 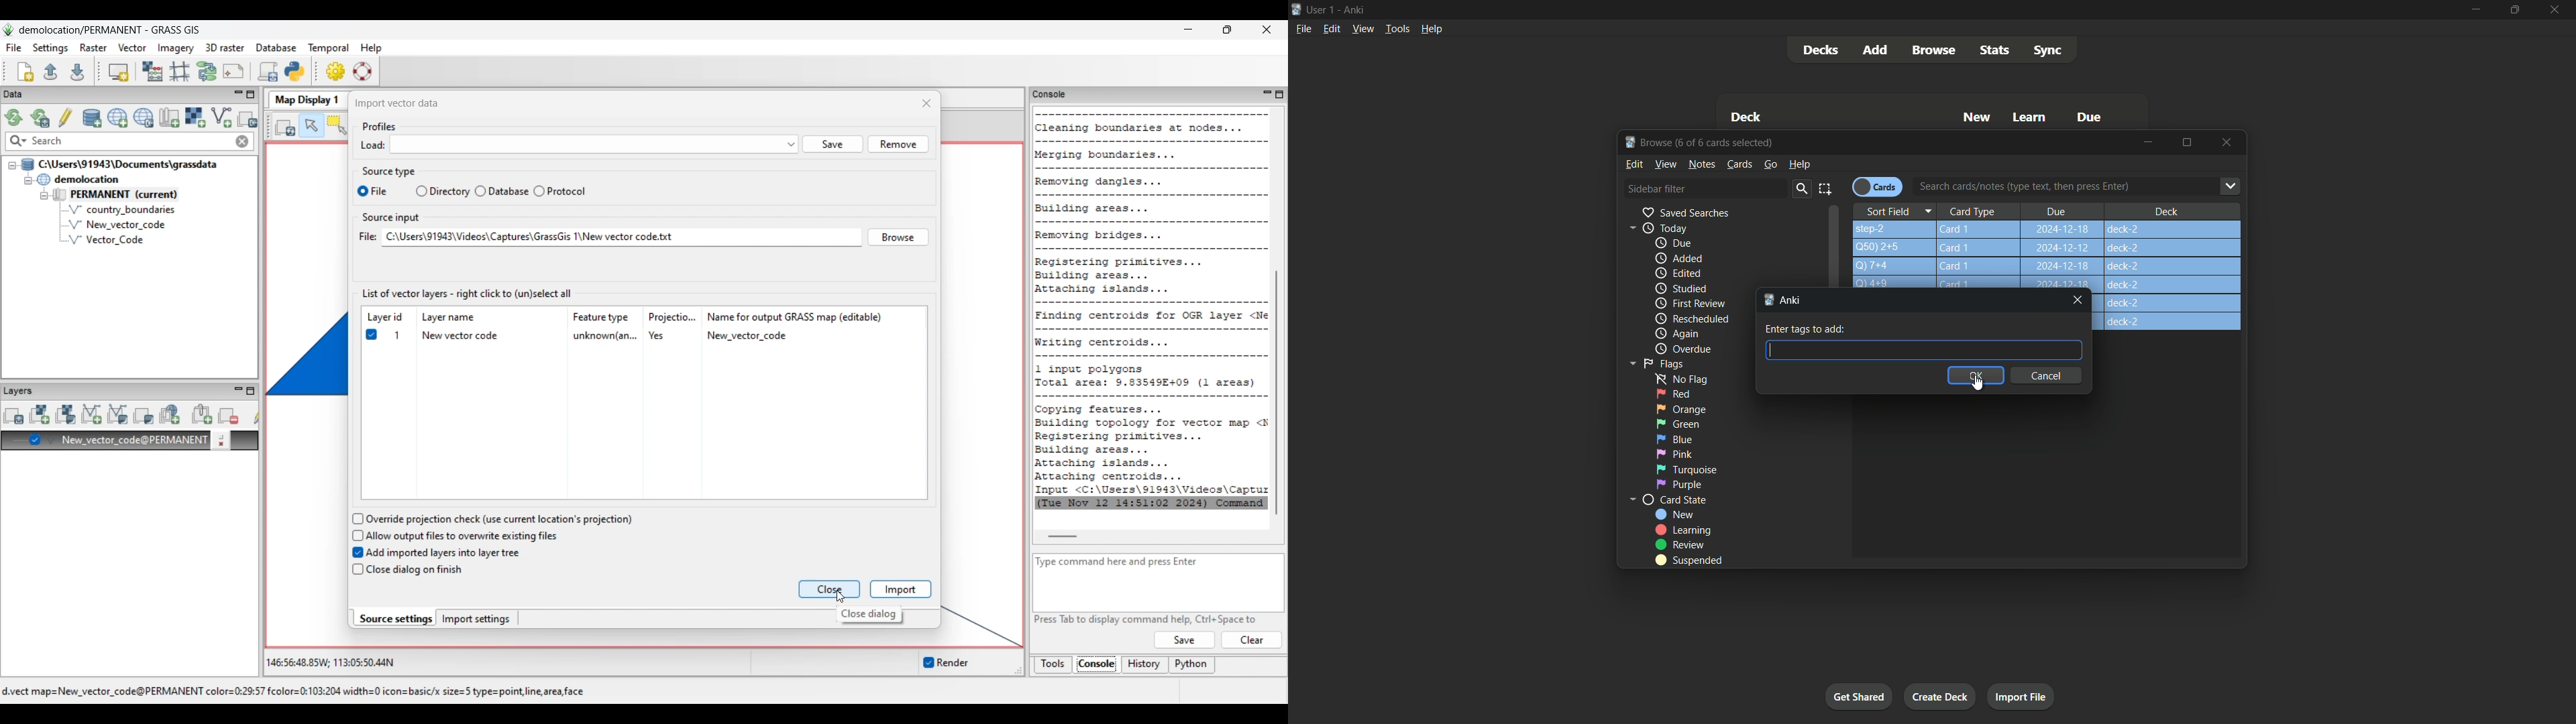 What do you see at coordinates (1801, 189) in the screenshot?
I see `Search` at bounding box center [1801, 189].